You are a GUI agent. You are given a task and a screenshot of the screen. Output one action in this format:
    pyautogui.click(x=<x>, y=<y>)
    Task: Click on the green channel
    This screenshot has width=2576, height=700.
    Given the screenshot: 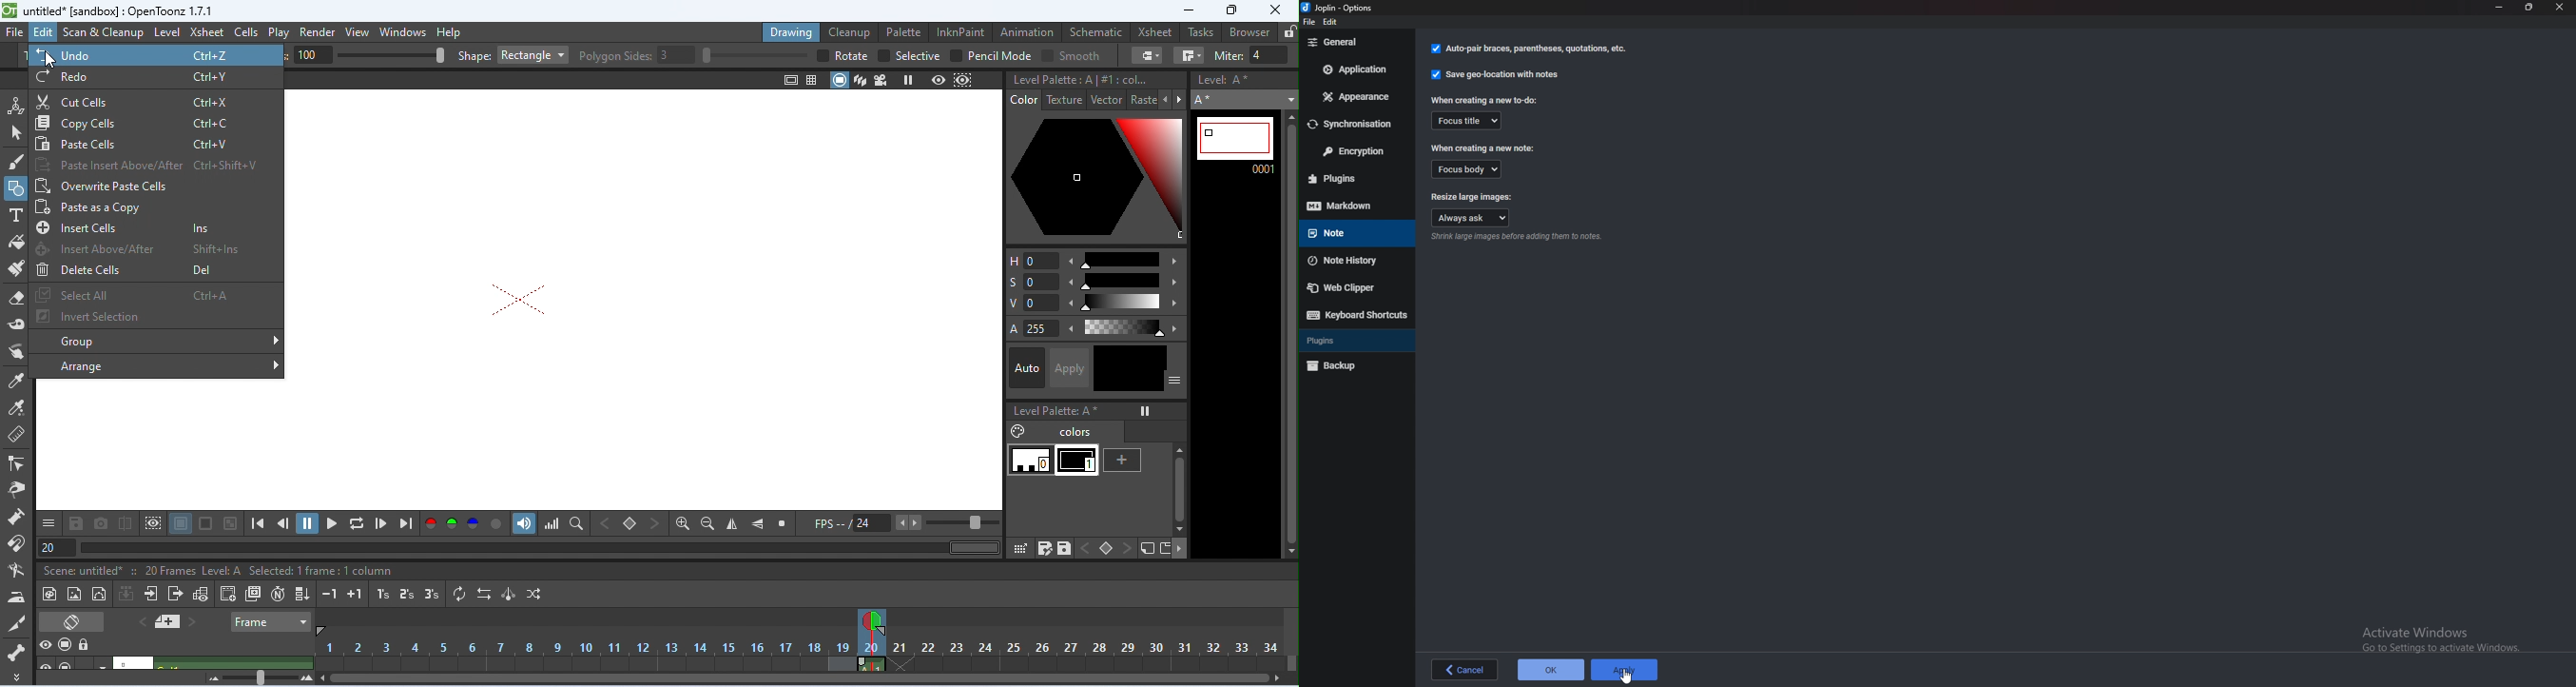 What is the action you would take?
    pyautogui.click(x=450, y=524)
    